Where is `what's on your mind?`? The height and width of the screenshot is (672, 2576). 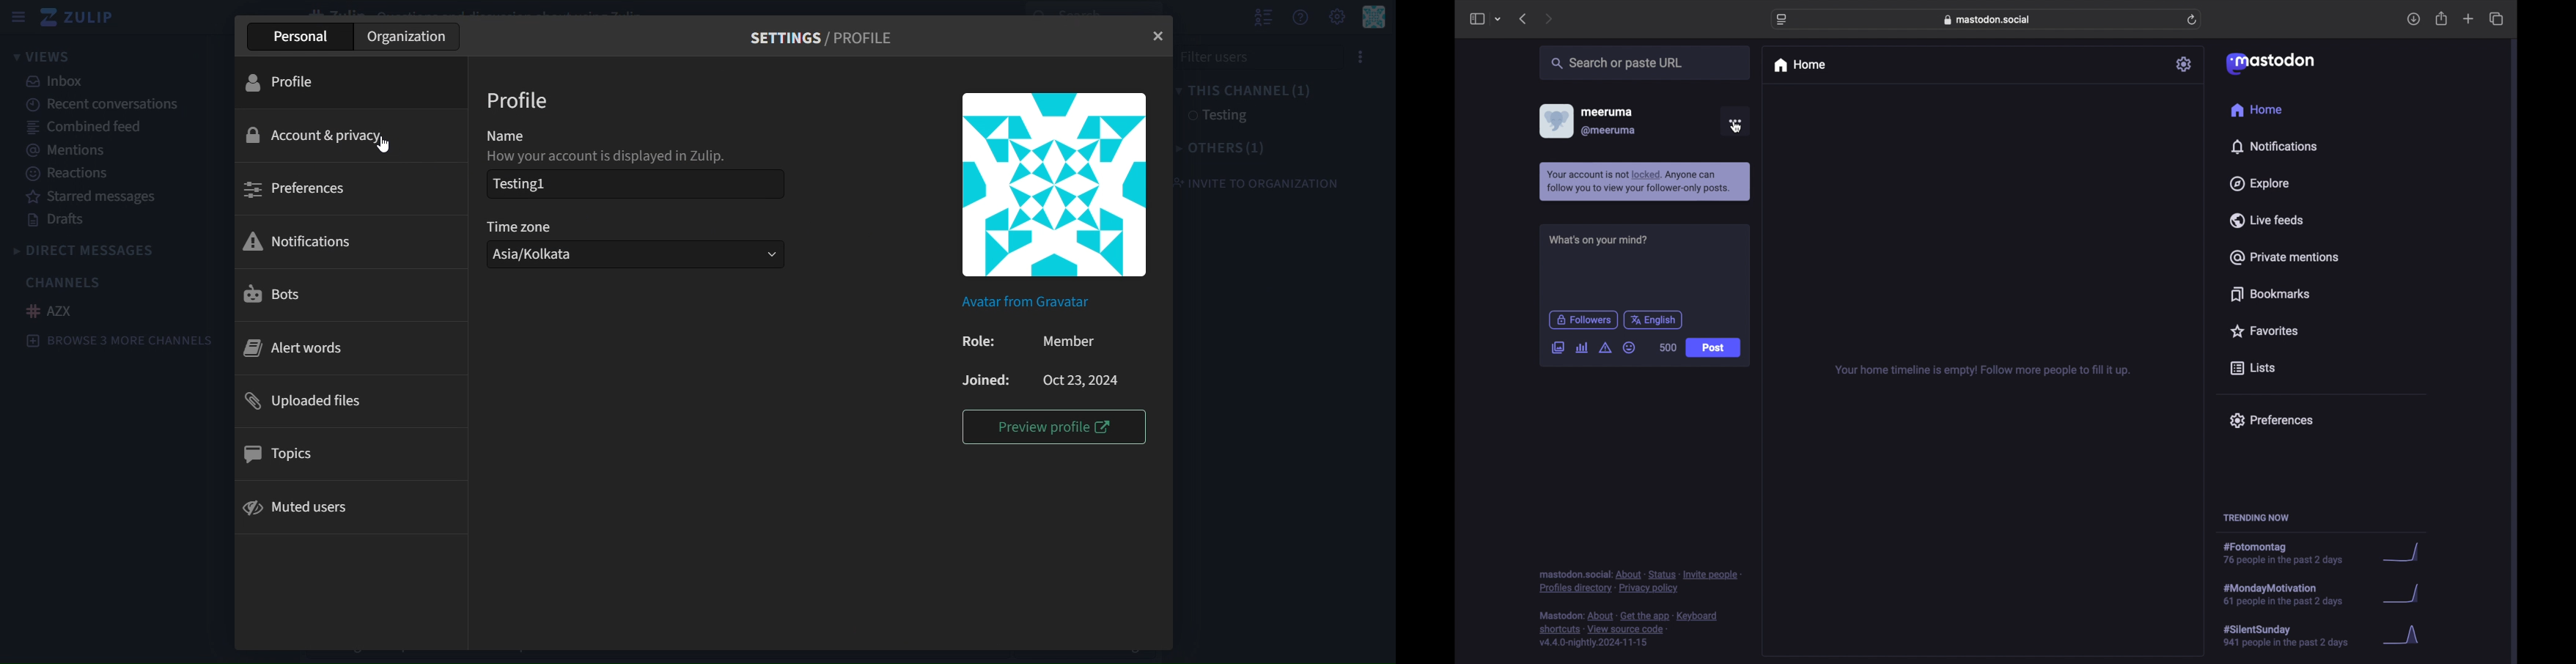 what's on your mind? is located at coordinates (1598, 239).